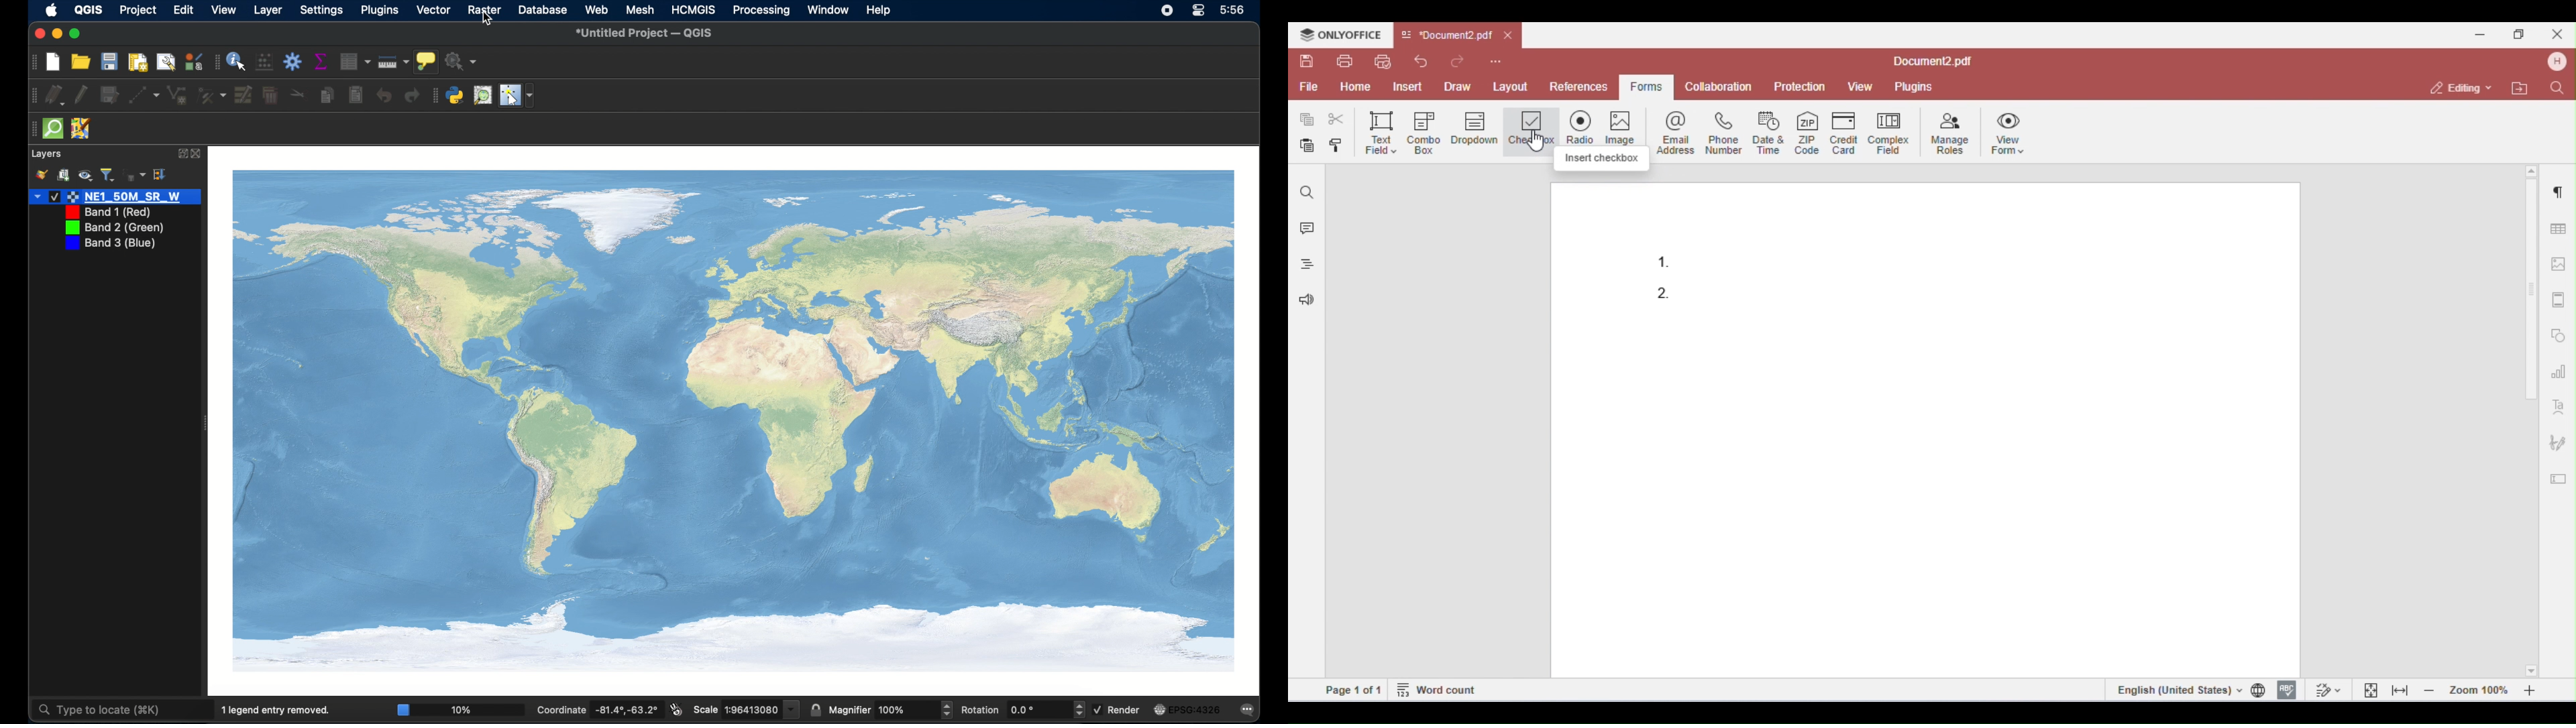 The image size is (2576, 728). What do you see at coordinates (677, 709) in the screenshot?
I see `toggle extents and mouse display  position` at bounding box center [677, 709].